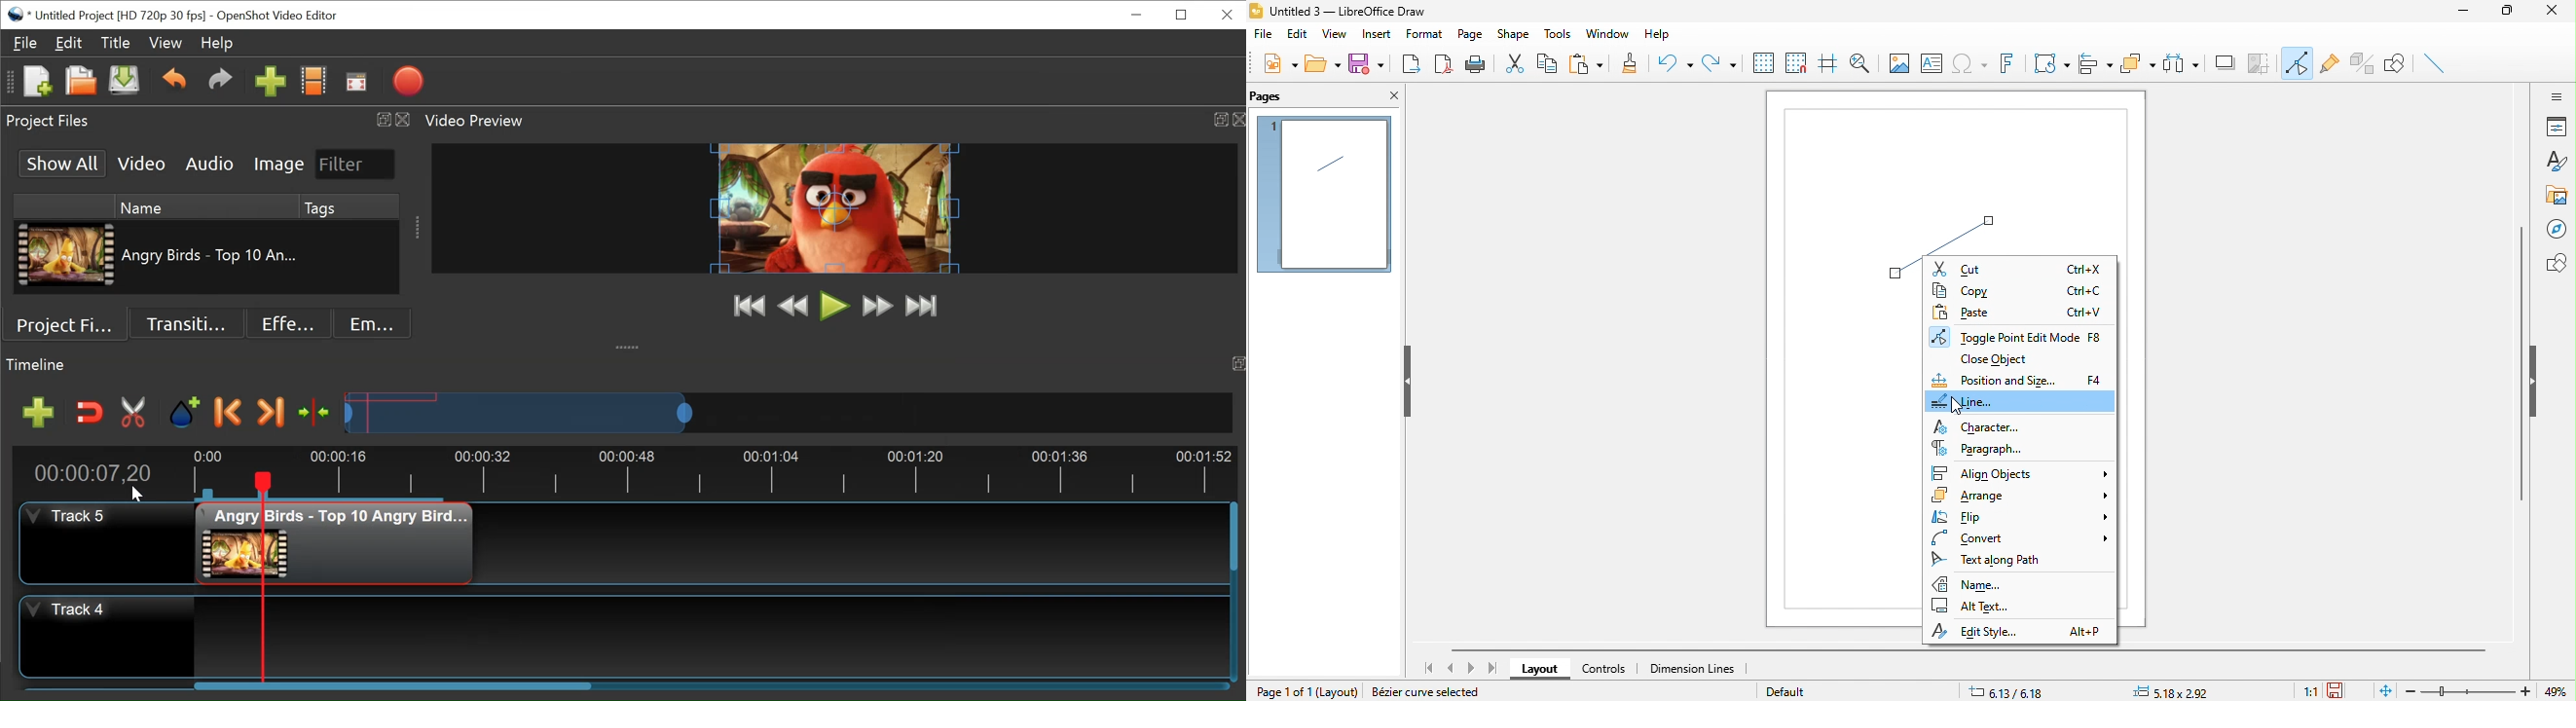 This screenshot has height=728, width=2576. Describe the element at coordinates (2021, 401) in the screenshot. I see `line` at that location.